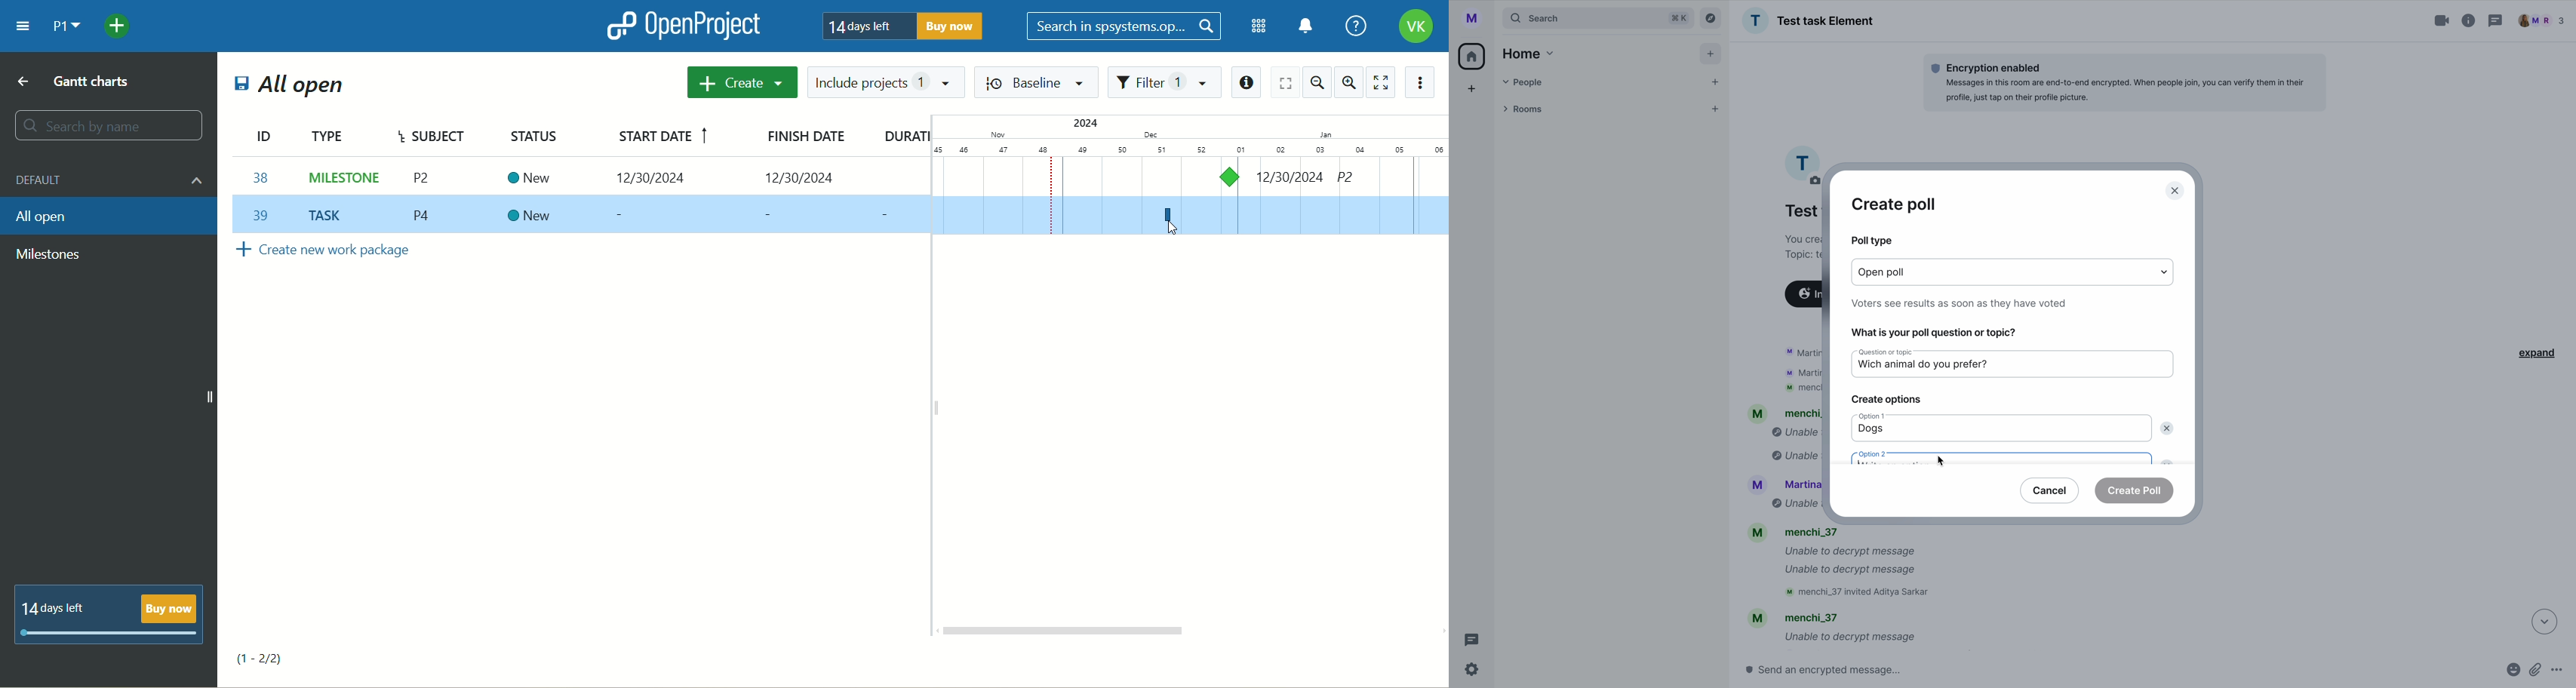 The height and width of the screenshot is (700, 2576). What do you see at coordinates (2015, 272) in the screenshot?
I see `type options` at bounding box center [2015, 272].